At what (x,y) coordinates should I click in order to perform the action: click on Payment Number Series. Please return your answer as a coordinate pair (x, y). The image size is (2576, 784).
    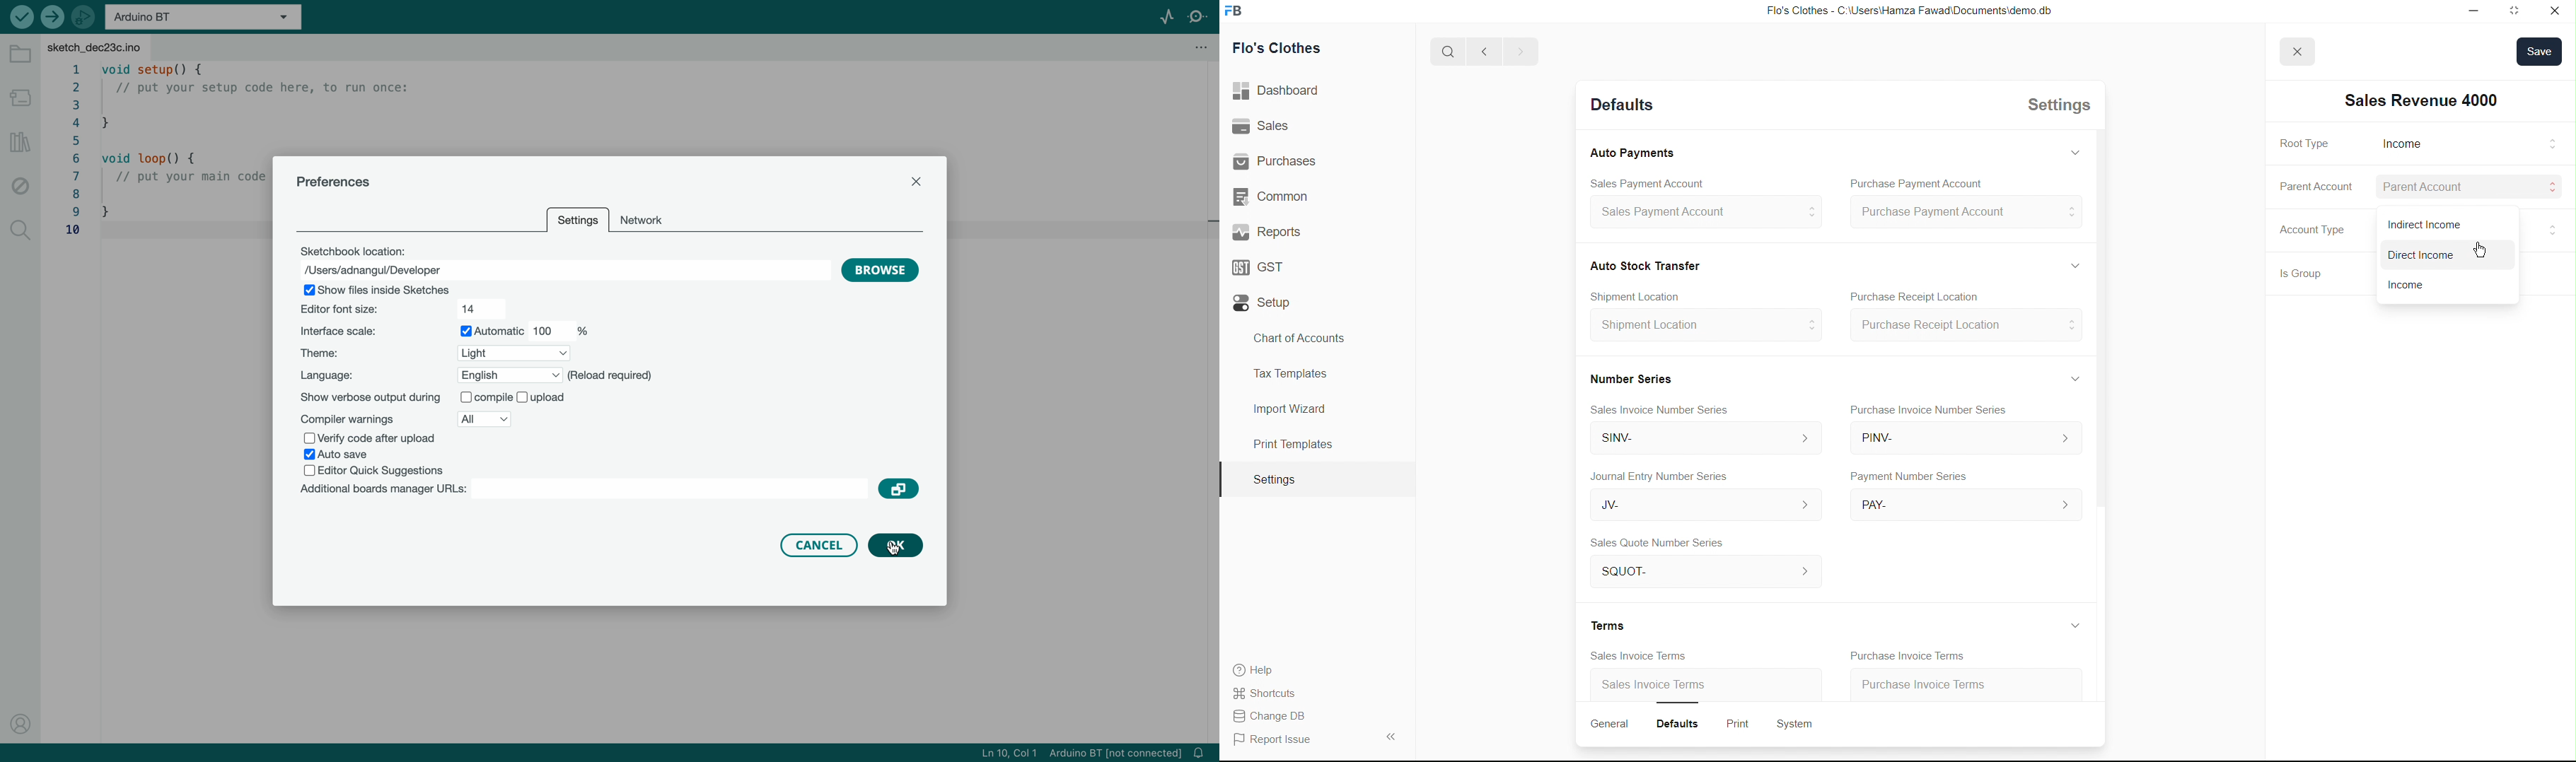
    Looking at the image, I should click on (1905, 477).